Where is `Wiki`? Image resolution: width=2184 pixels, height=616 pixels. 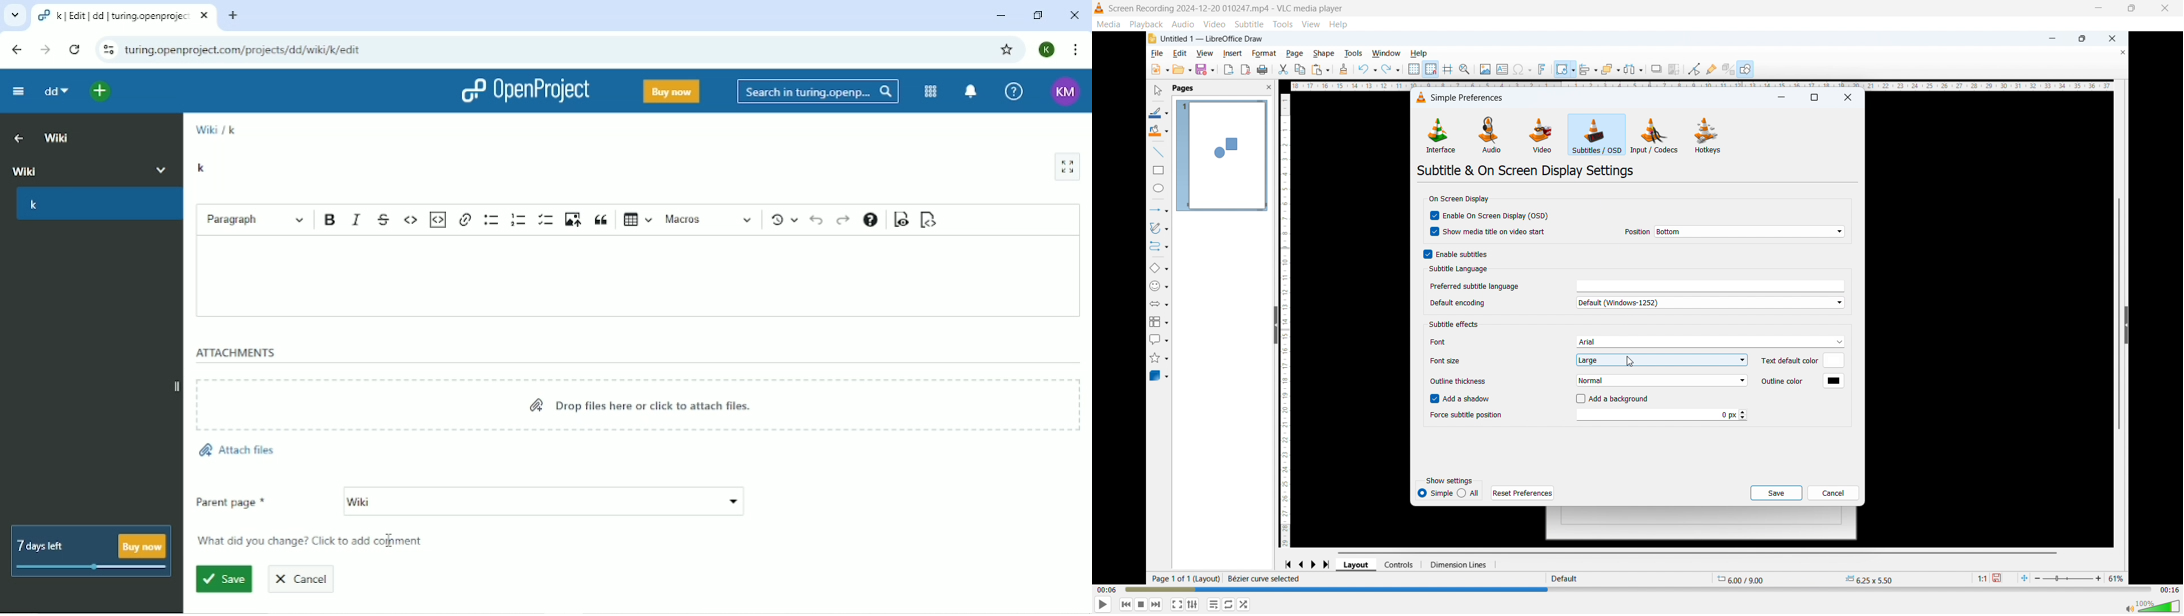 Wiki is located at coordinates (92, 168).